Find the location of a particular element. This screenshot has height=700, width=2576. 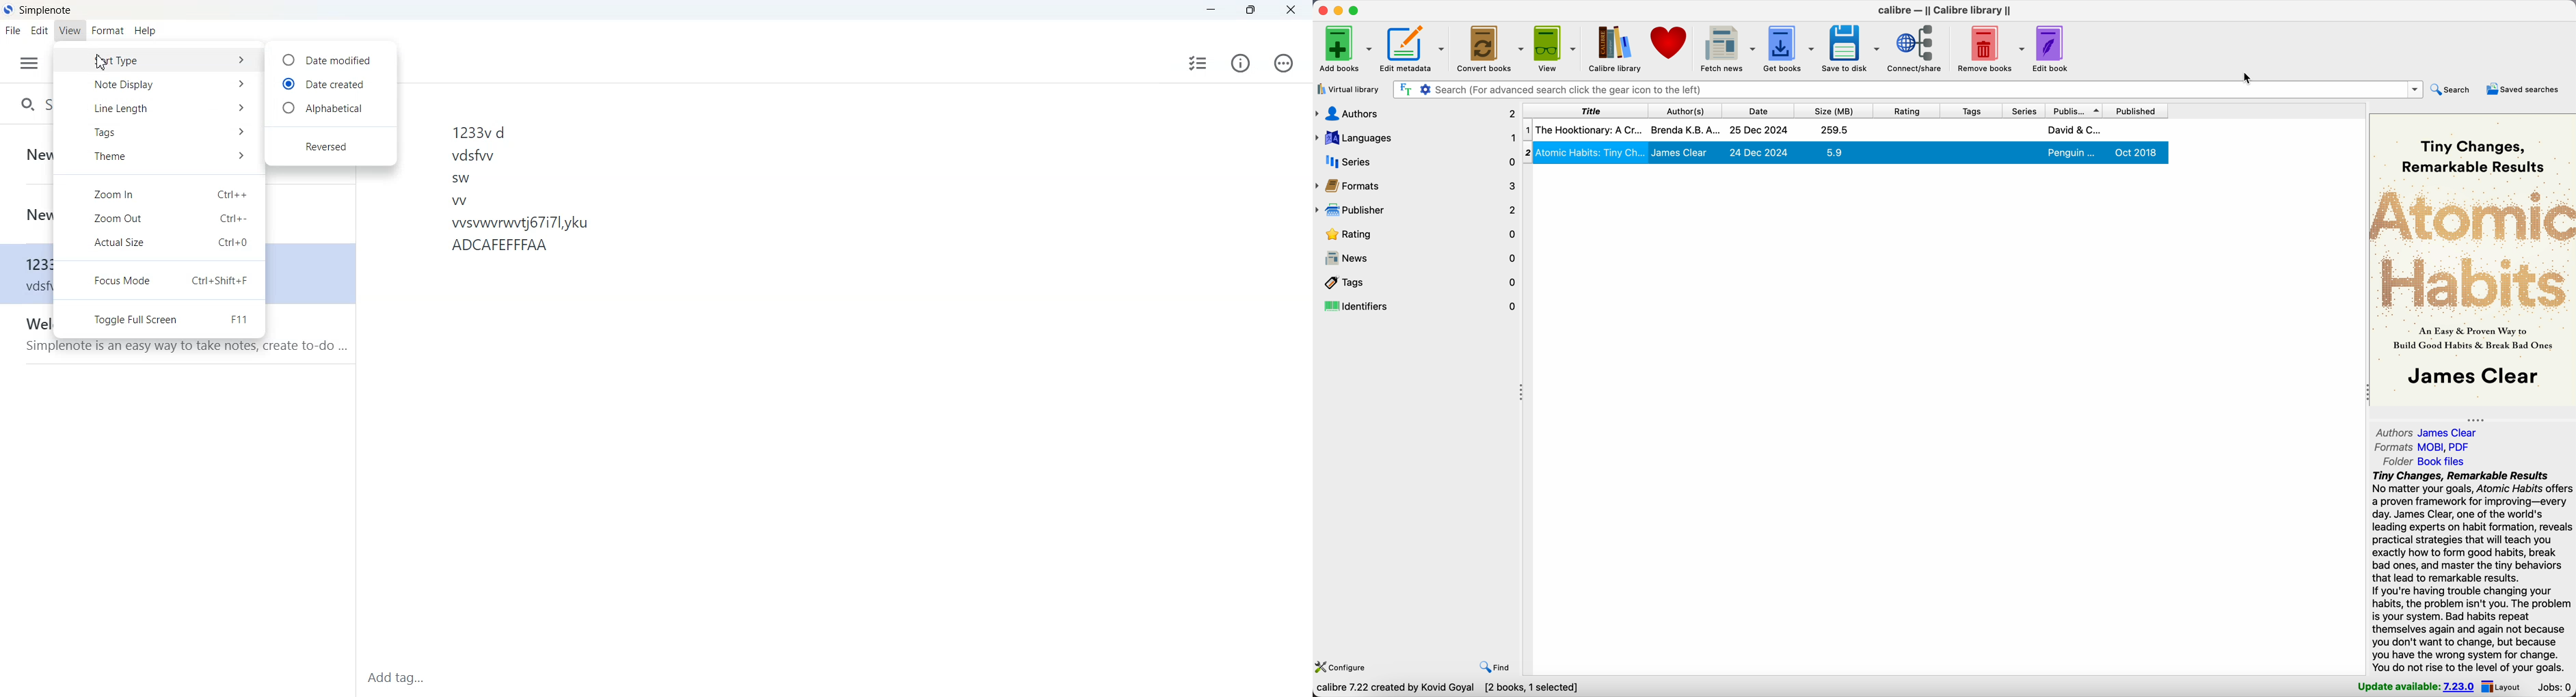

rating is located at coordinates (1417, 233).